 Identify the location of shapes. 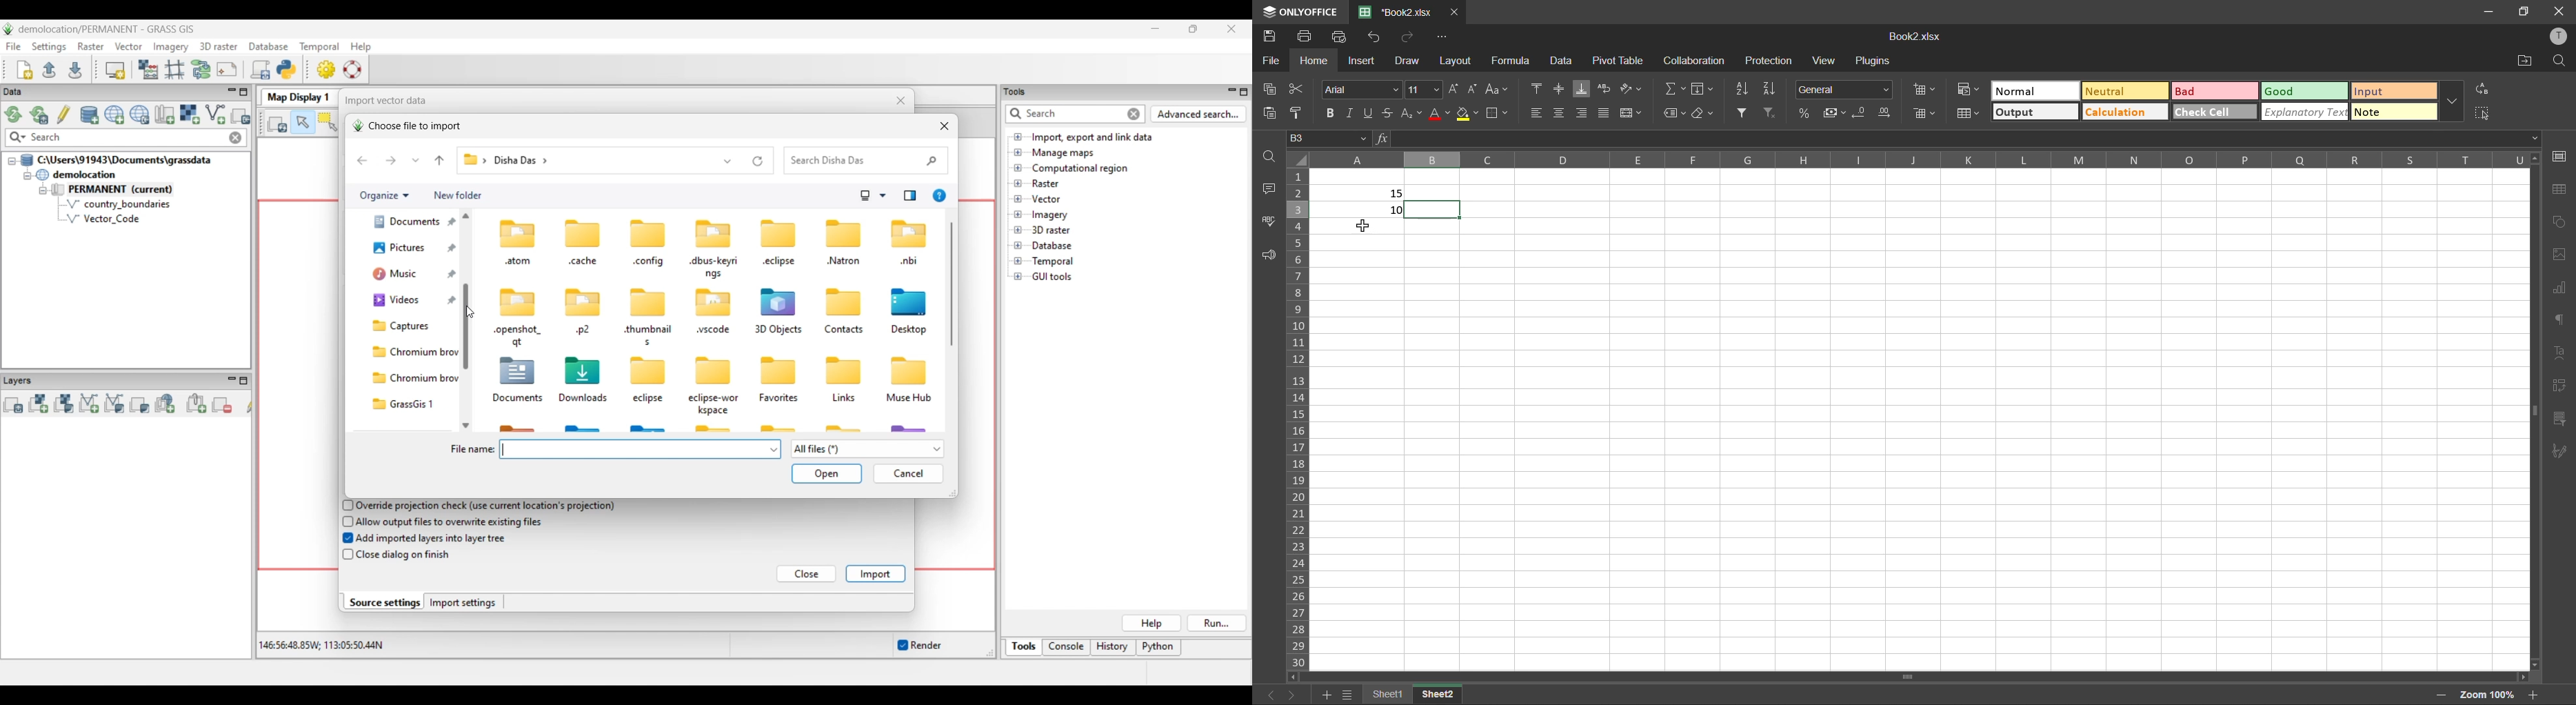
(2559, 221).